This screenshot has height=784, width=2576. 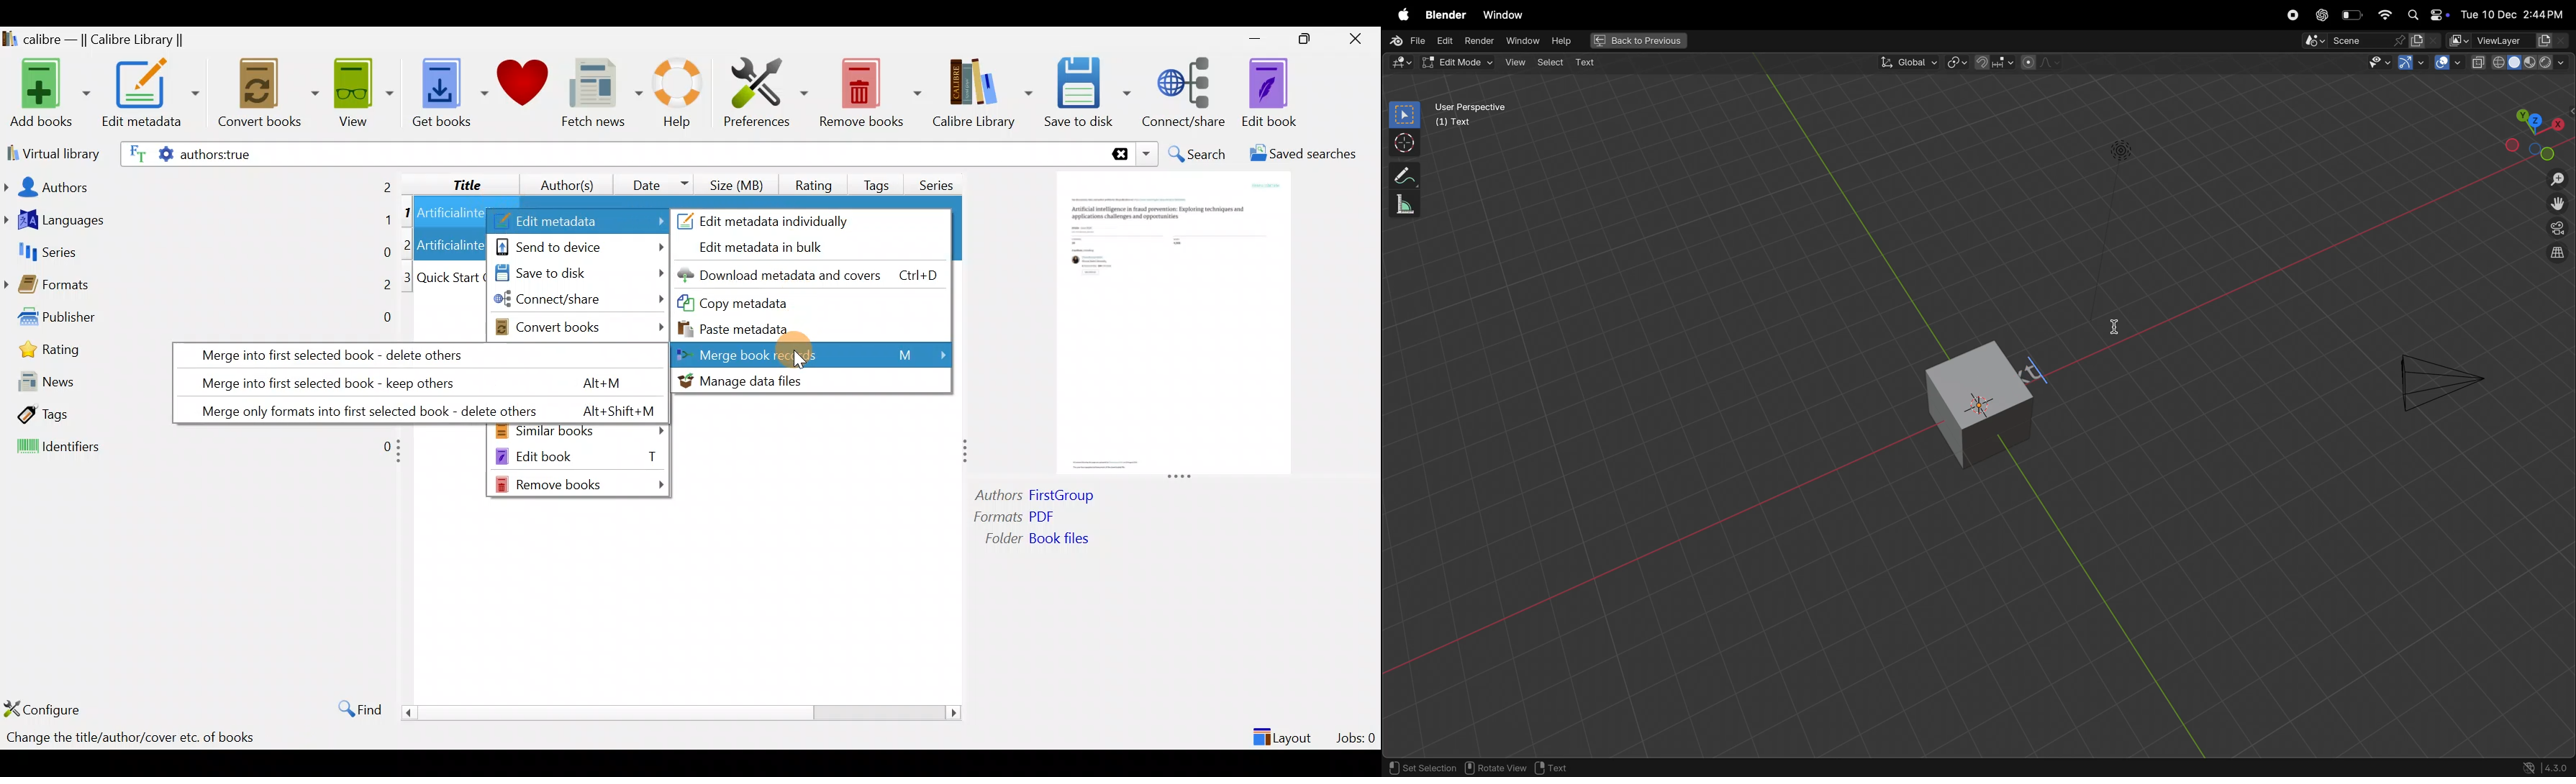 I want to click on edit mode, so click(x=1402, y=62).